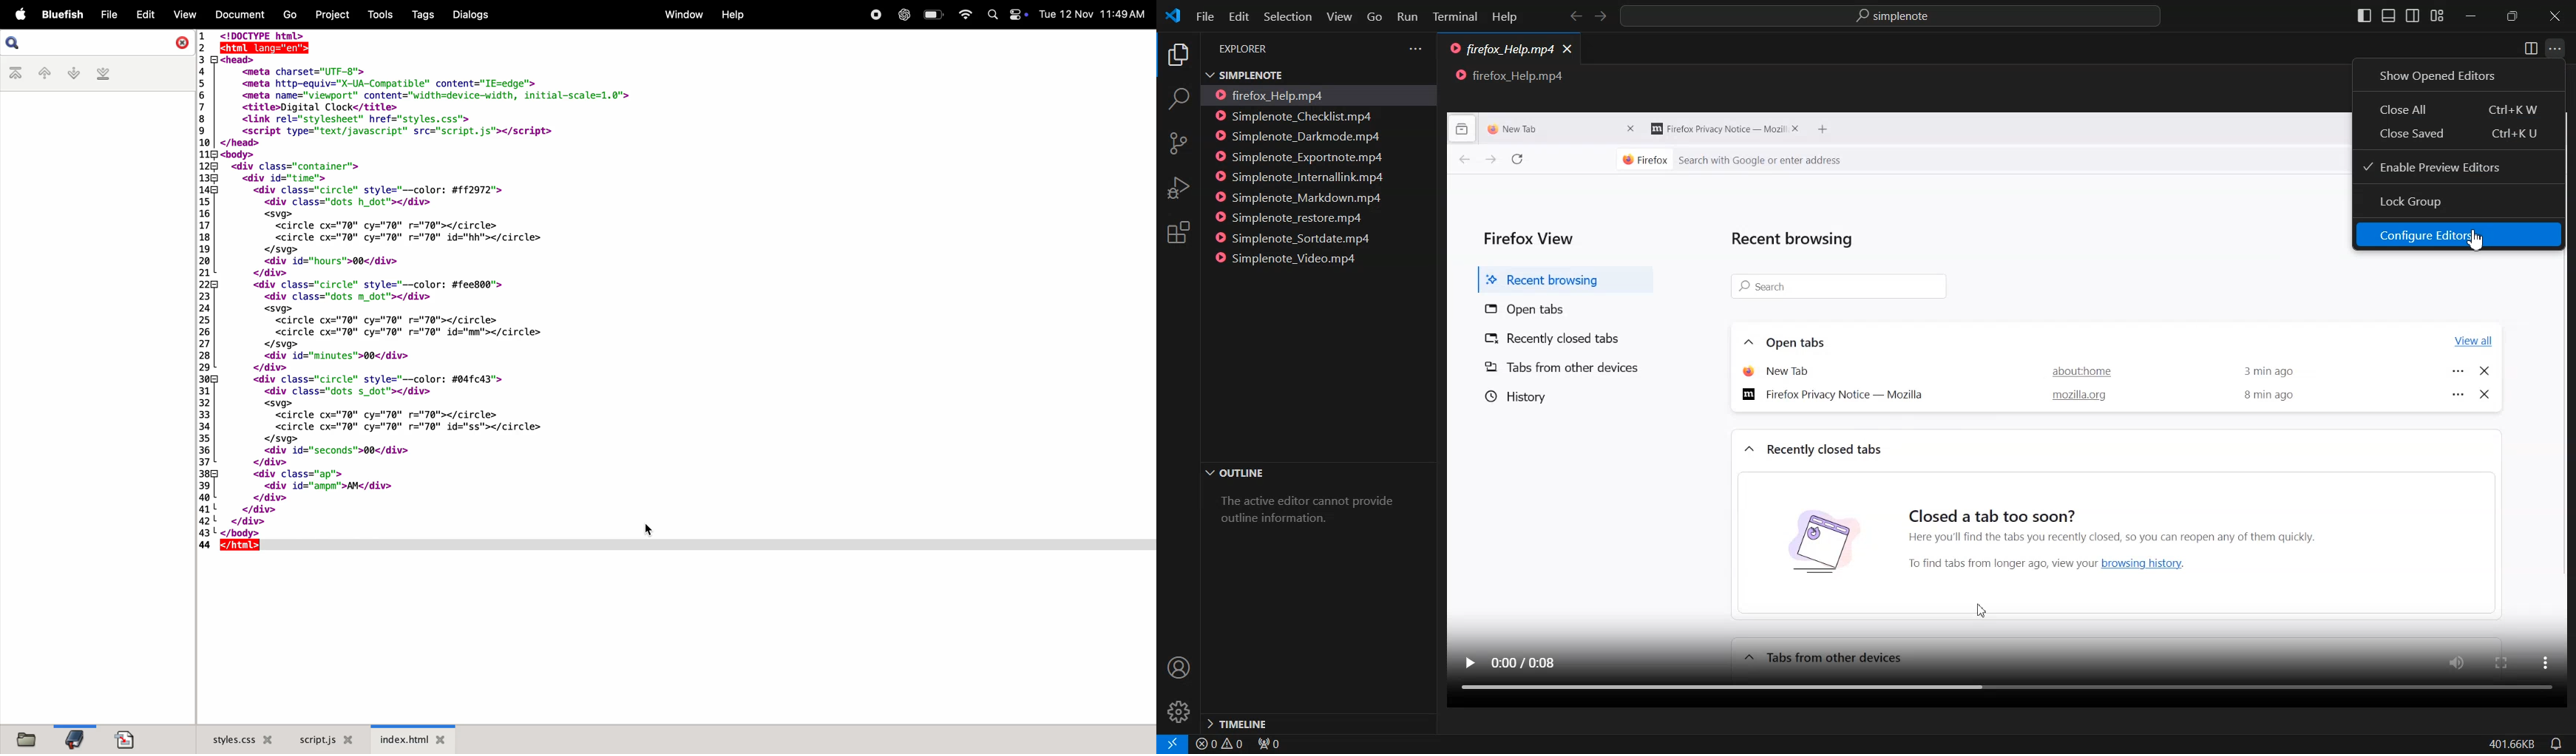  What do you see at coordinates (1568, 47) in the screenshot?
I see `Close` at bounding box center [1568, 47].